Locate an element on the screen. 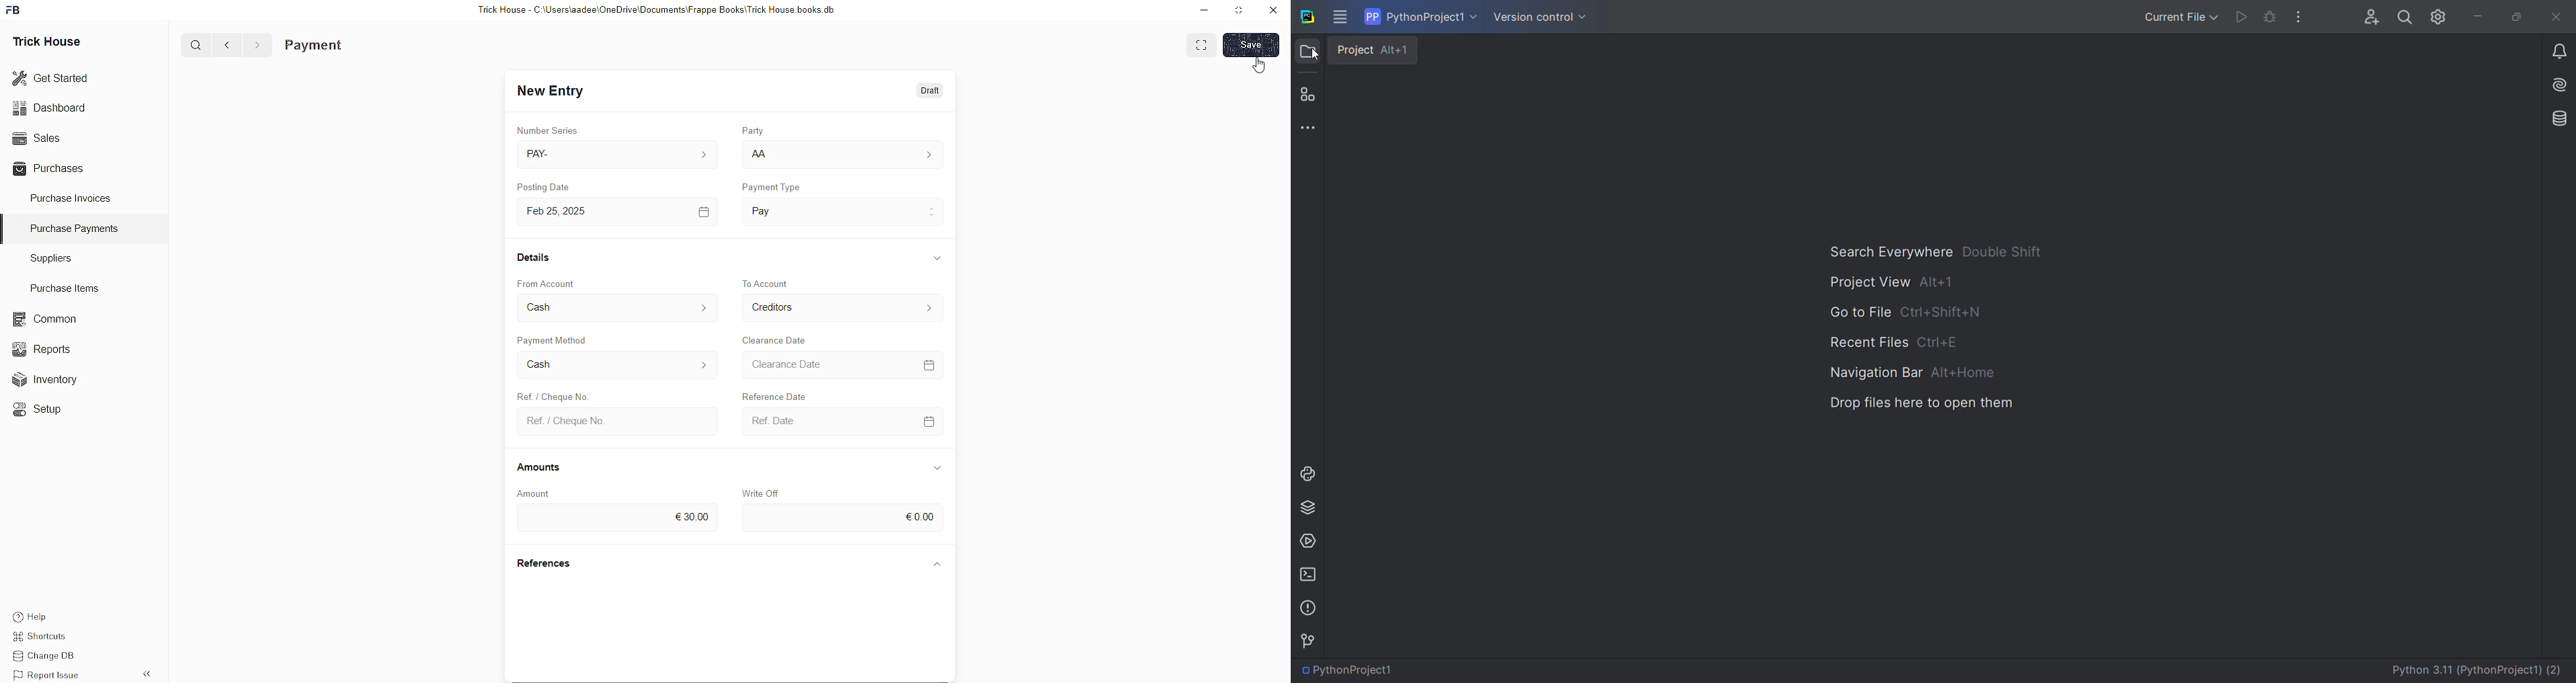 The width and height of the screenshot is (2576, 700). settings is located at coordinates (2435, 19).